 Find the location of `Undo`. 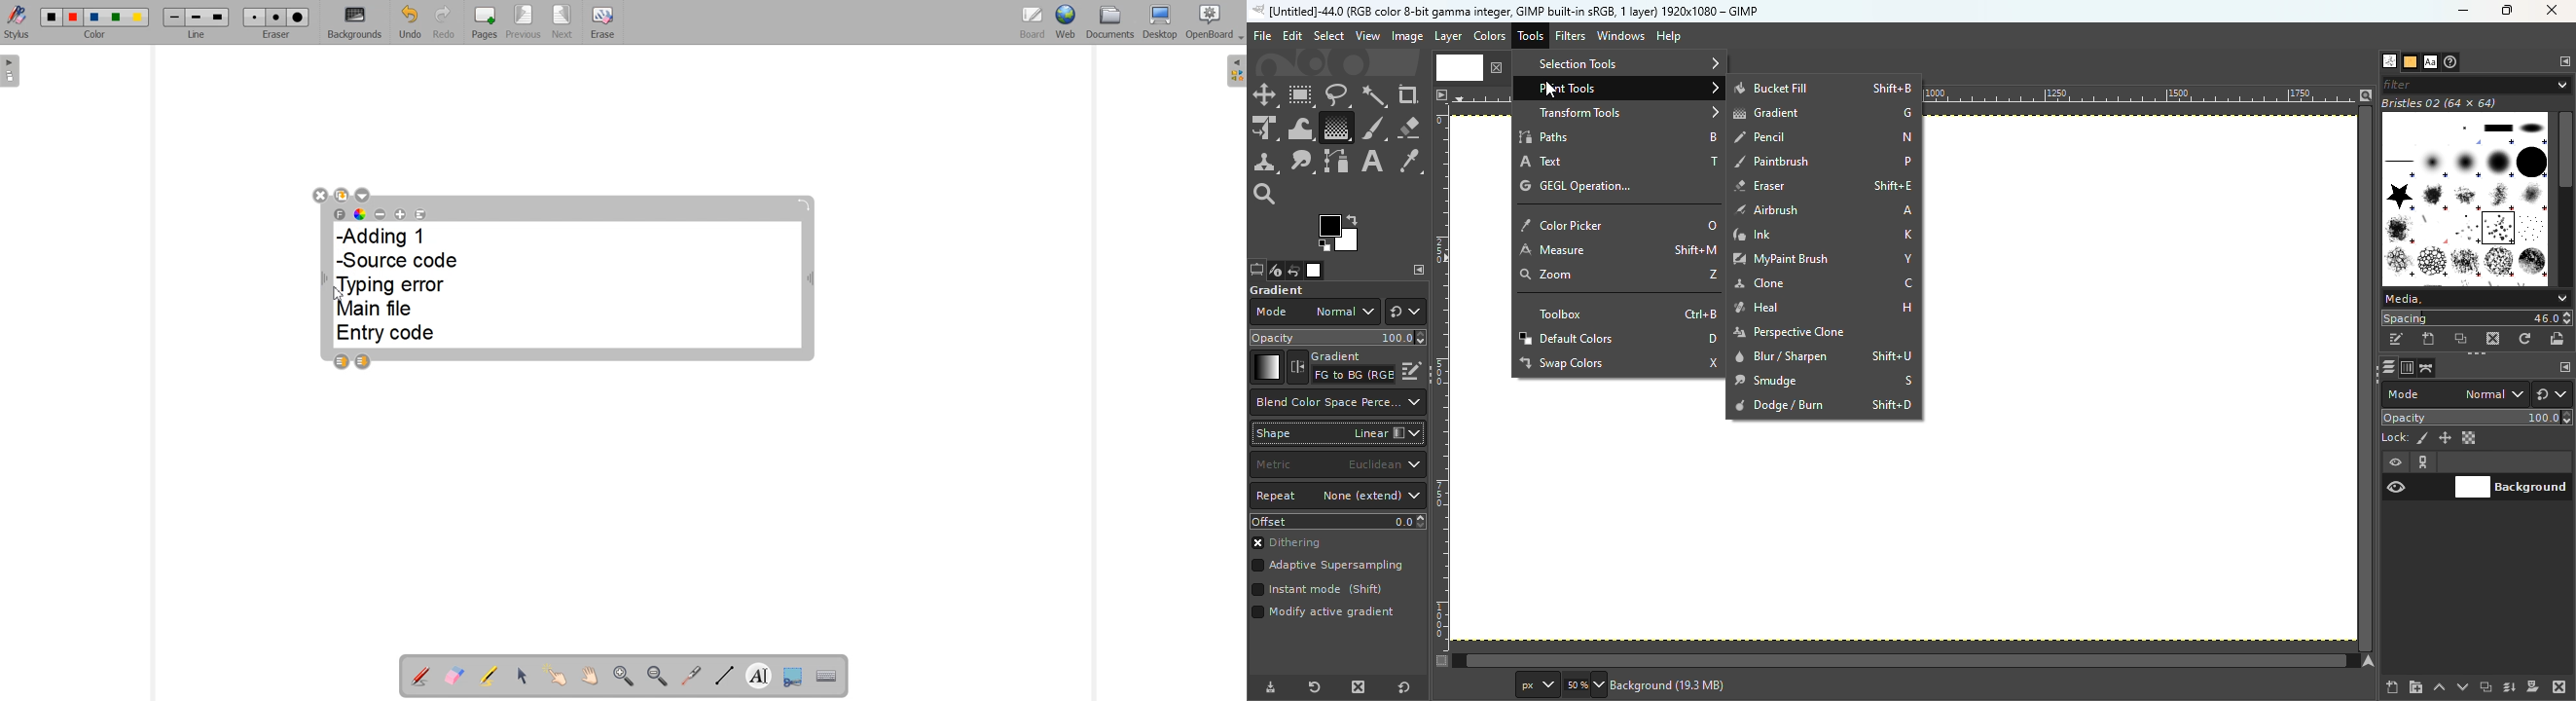

Undo is located at coordinates (409, 22).